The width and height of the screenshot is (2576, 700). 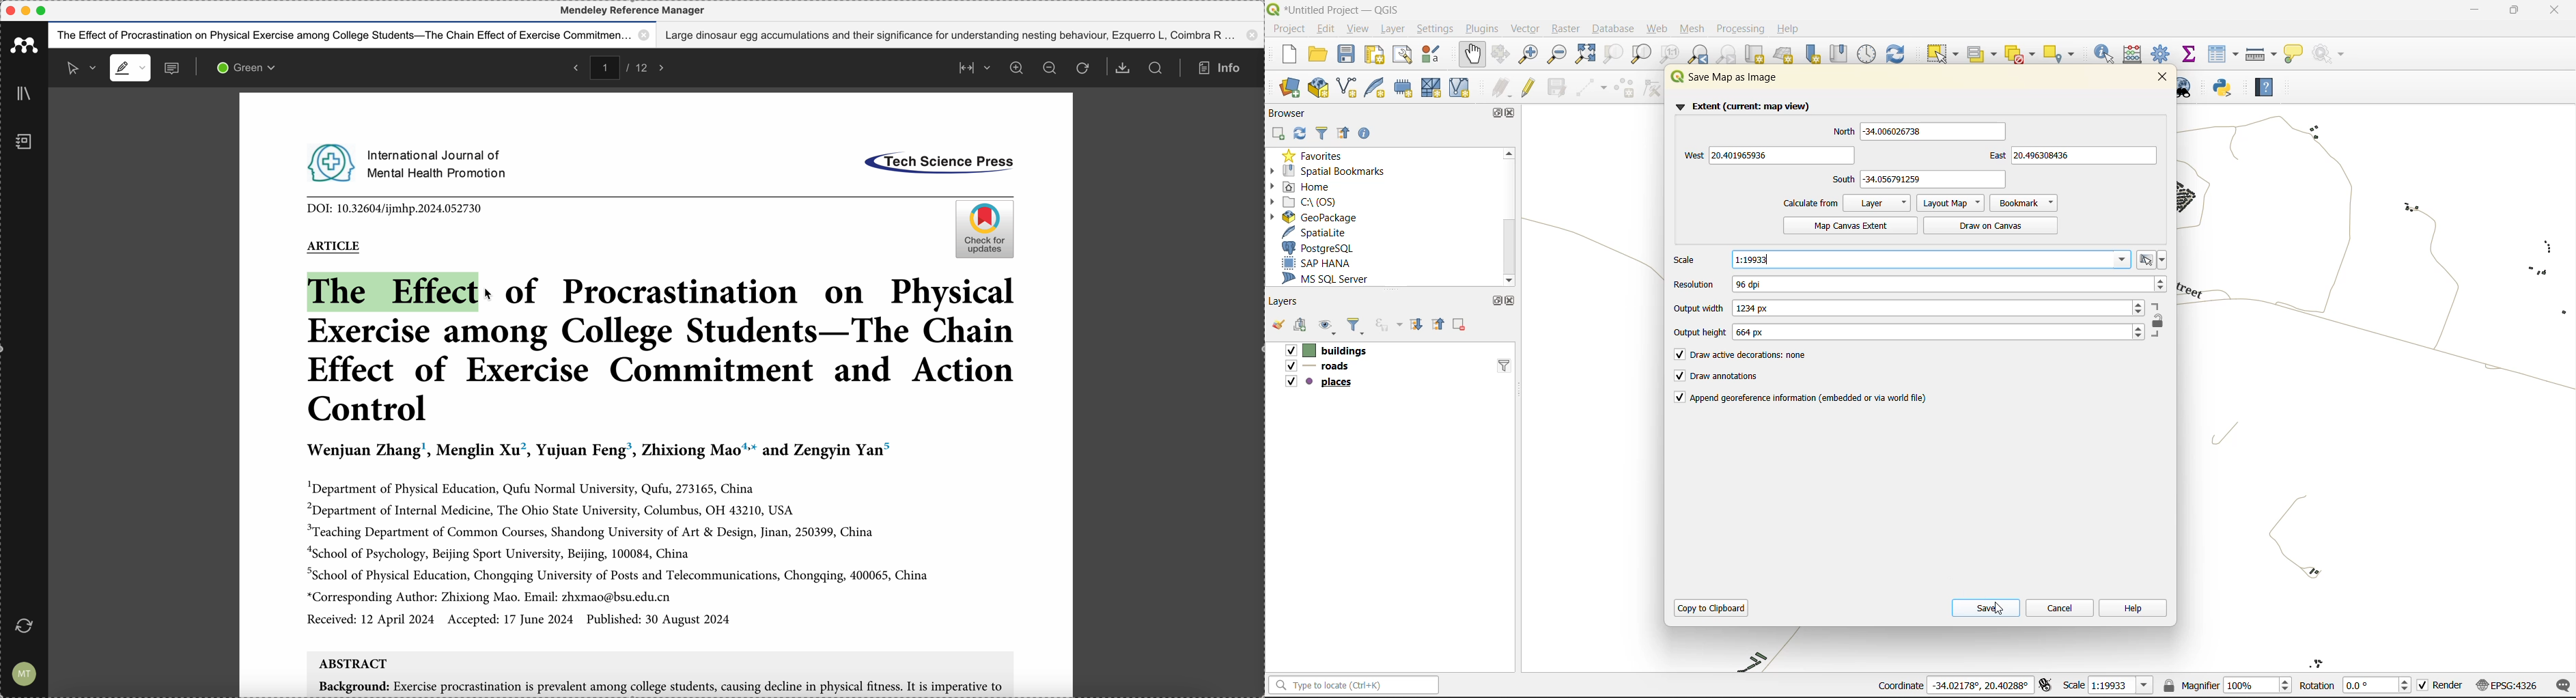 I want to click on map canvas extent, so click(x=1847, y=226).